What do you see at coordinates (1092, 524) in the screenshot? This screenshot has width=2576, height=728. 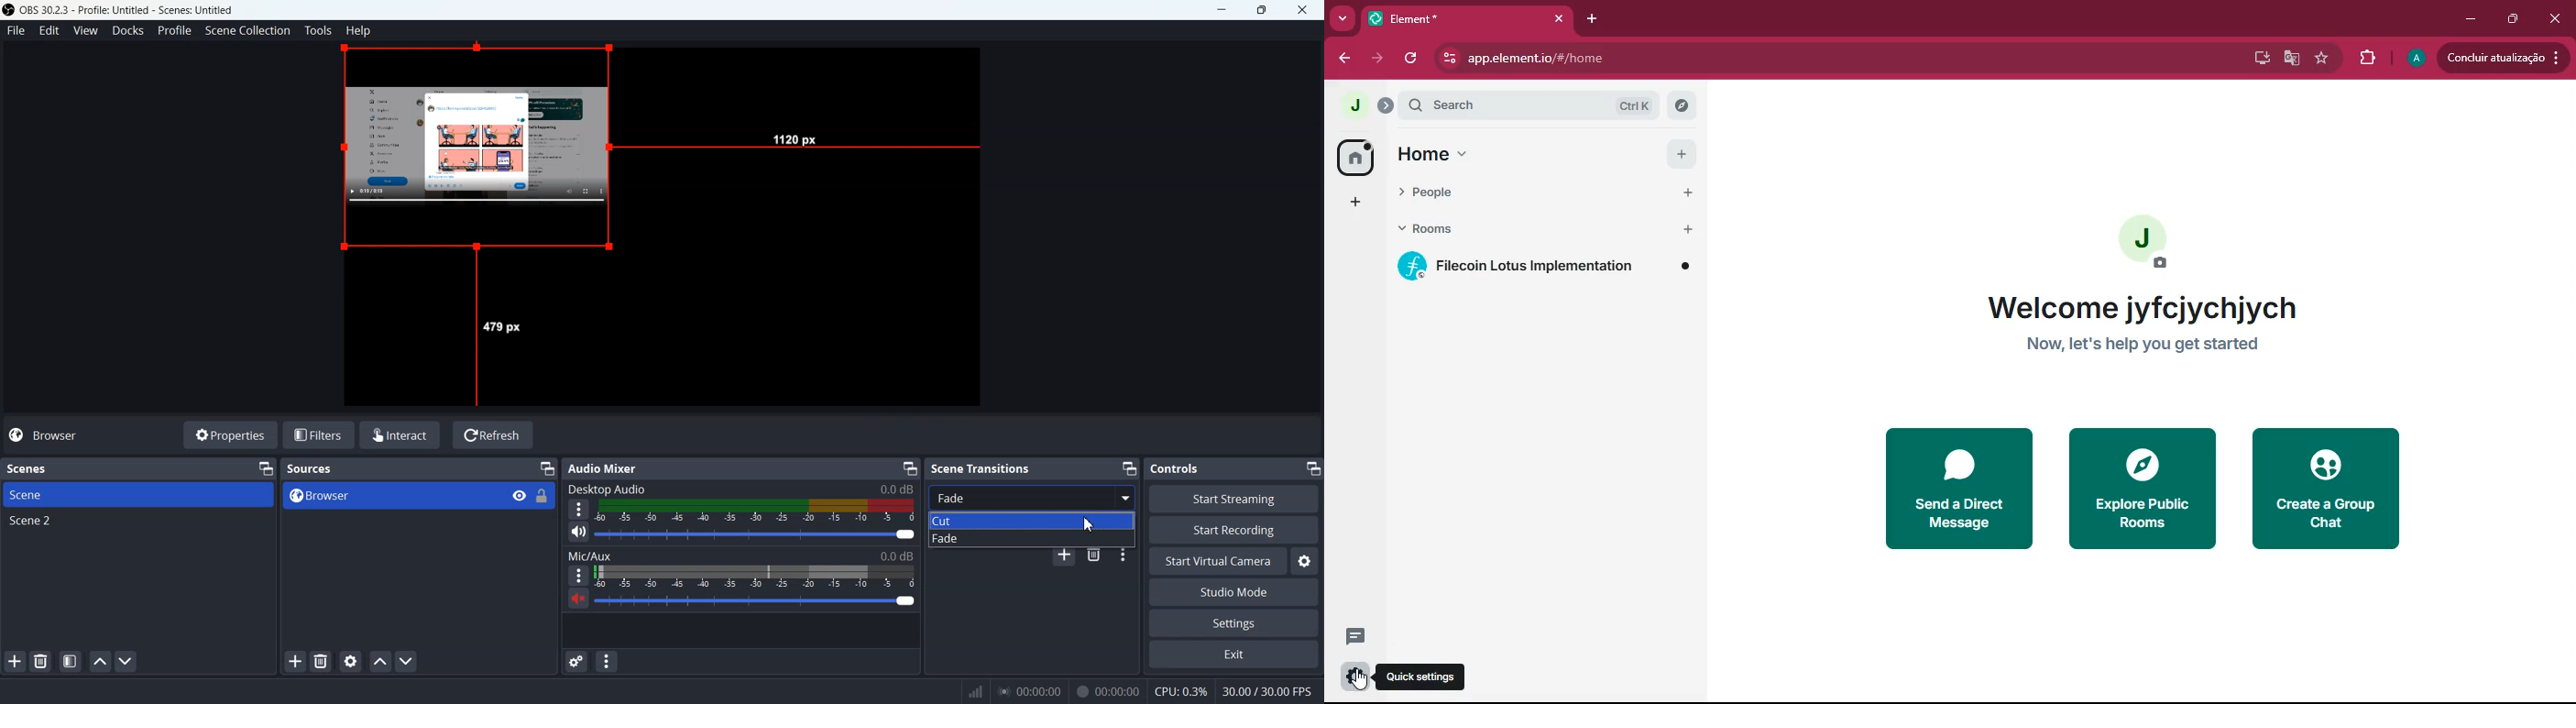 I see `cursor` at bounding box center [1092, 524].